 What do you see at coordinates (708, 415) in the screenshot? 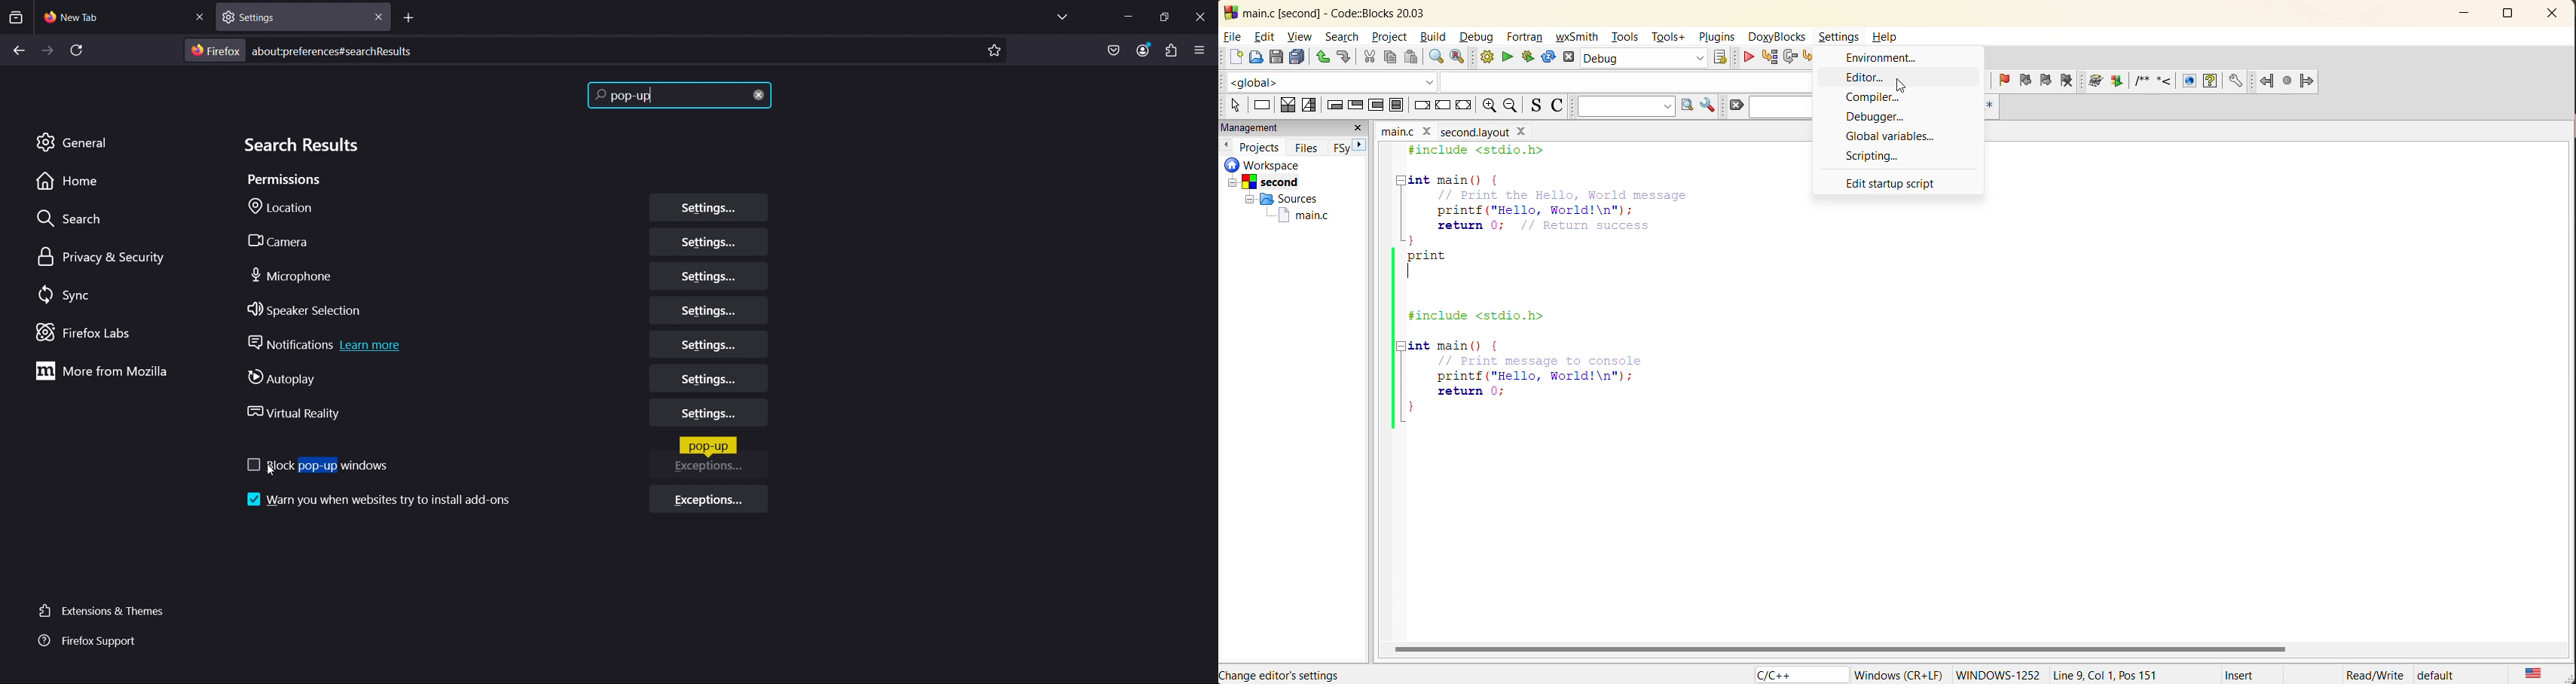
I see `Virtual Reality Settings` at bounding box center [708, 415].